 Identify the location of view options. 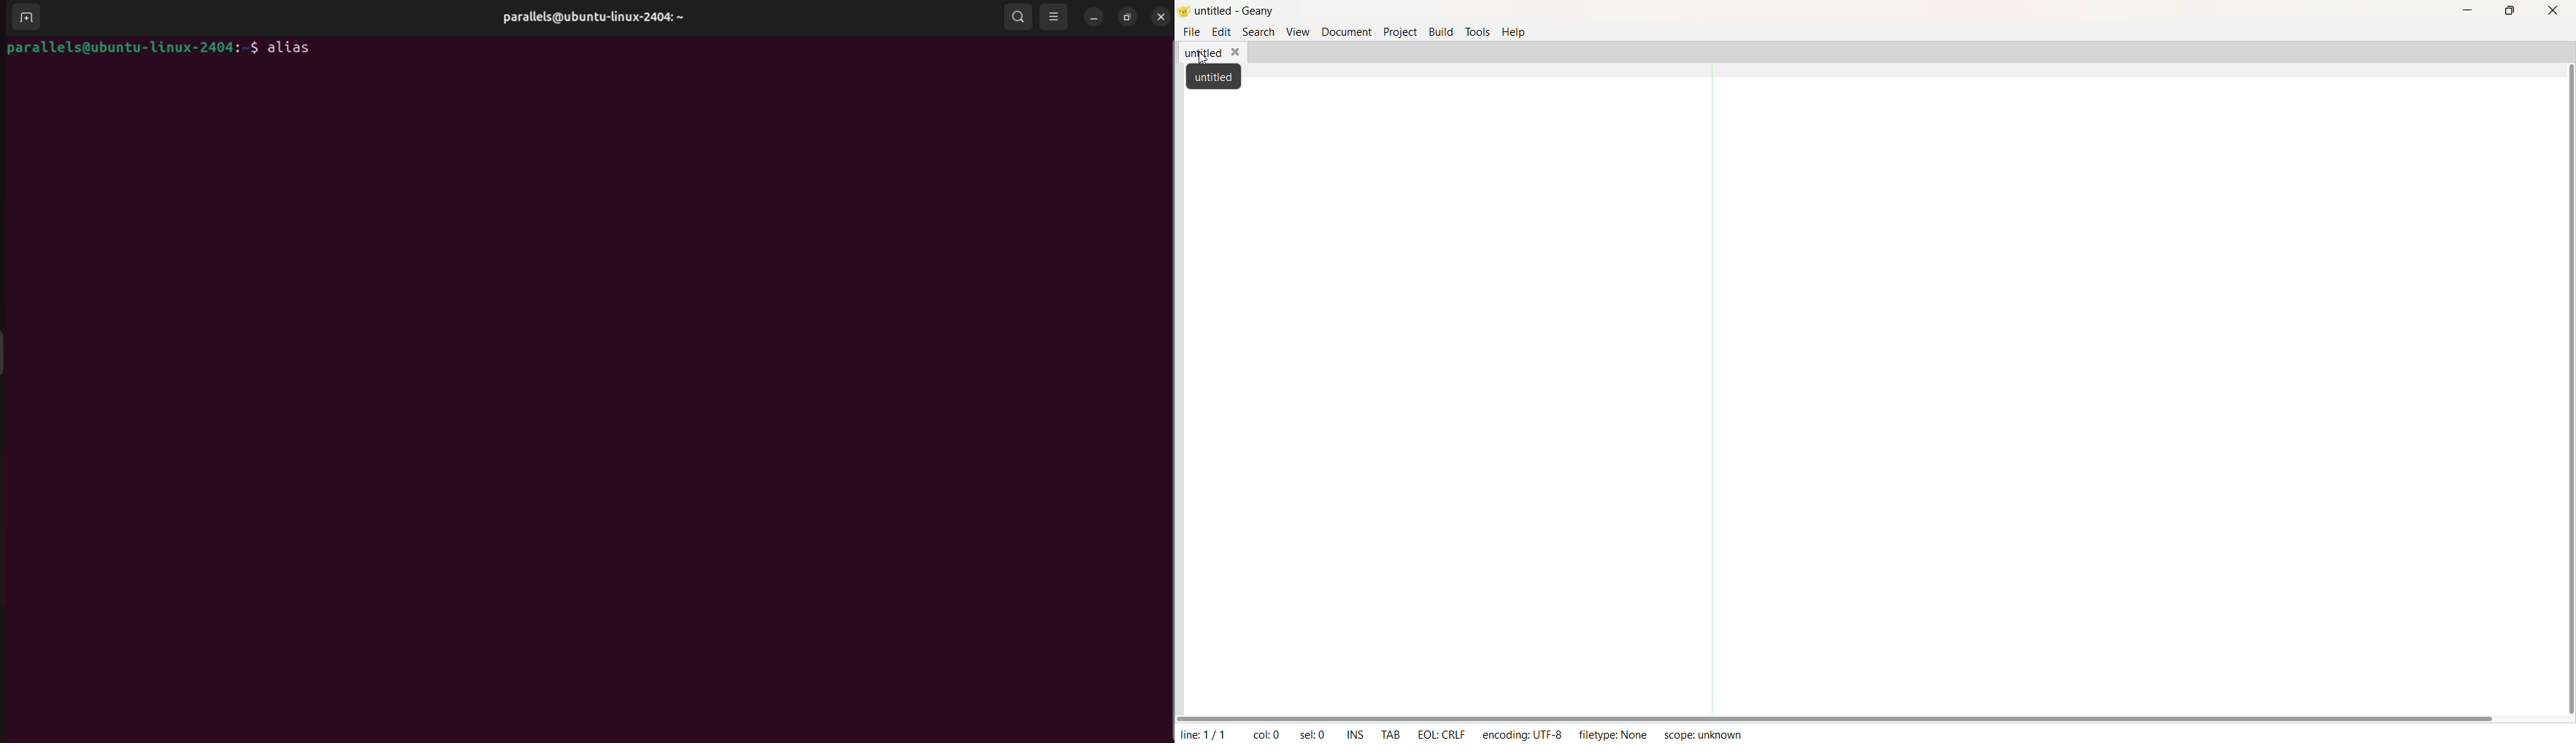
(1054, 17).